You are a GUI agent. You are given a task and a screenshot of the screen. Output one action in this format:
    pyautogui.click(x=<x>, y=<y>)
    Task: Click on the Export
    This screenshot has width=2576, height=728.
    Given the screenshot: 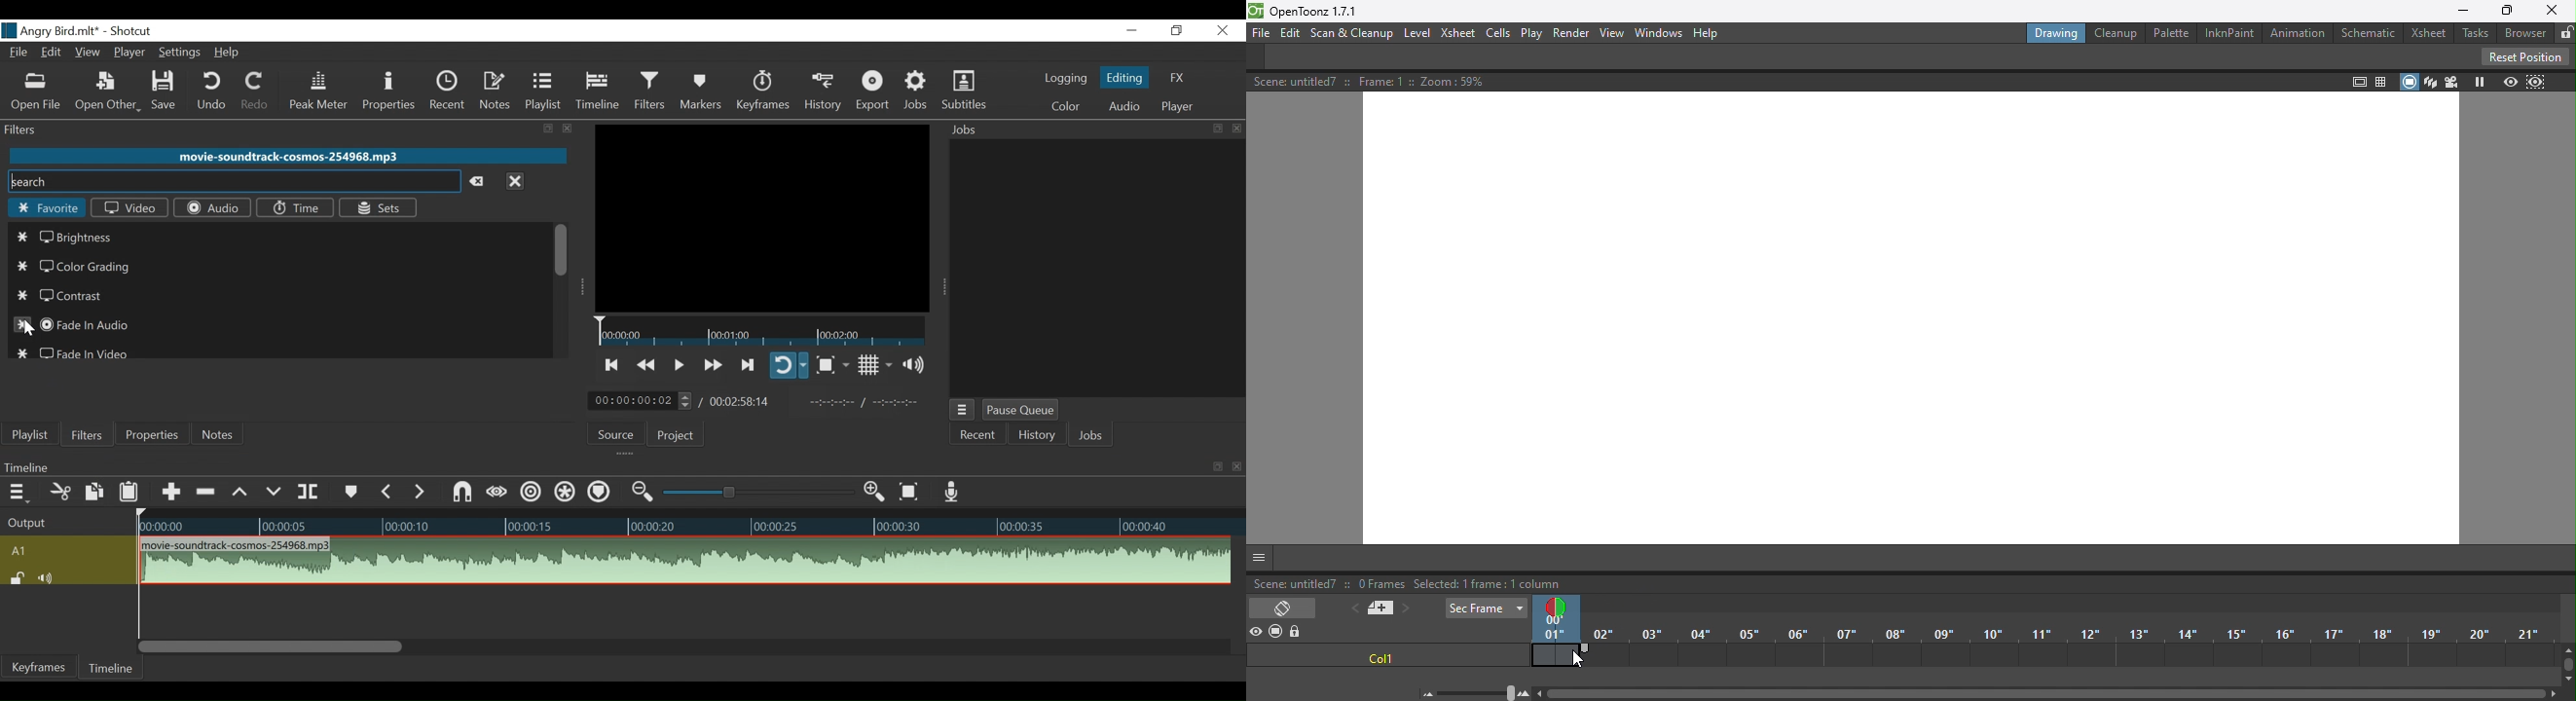 What is the action you would take?
    pyautogui.click(x=874, y=92)
    